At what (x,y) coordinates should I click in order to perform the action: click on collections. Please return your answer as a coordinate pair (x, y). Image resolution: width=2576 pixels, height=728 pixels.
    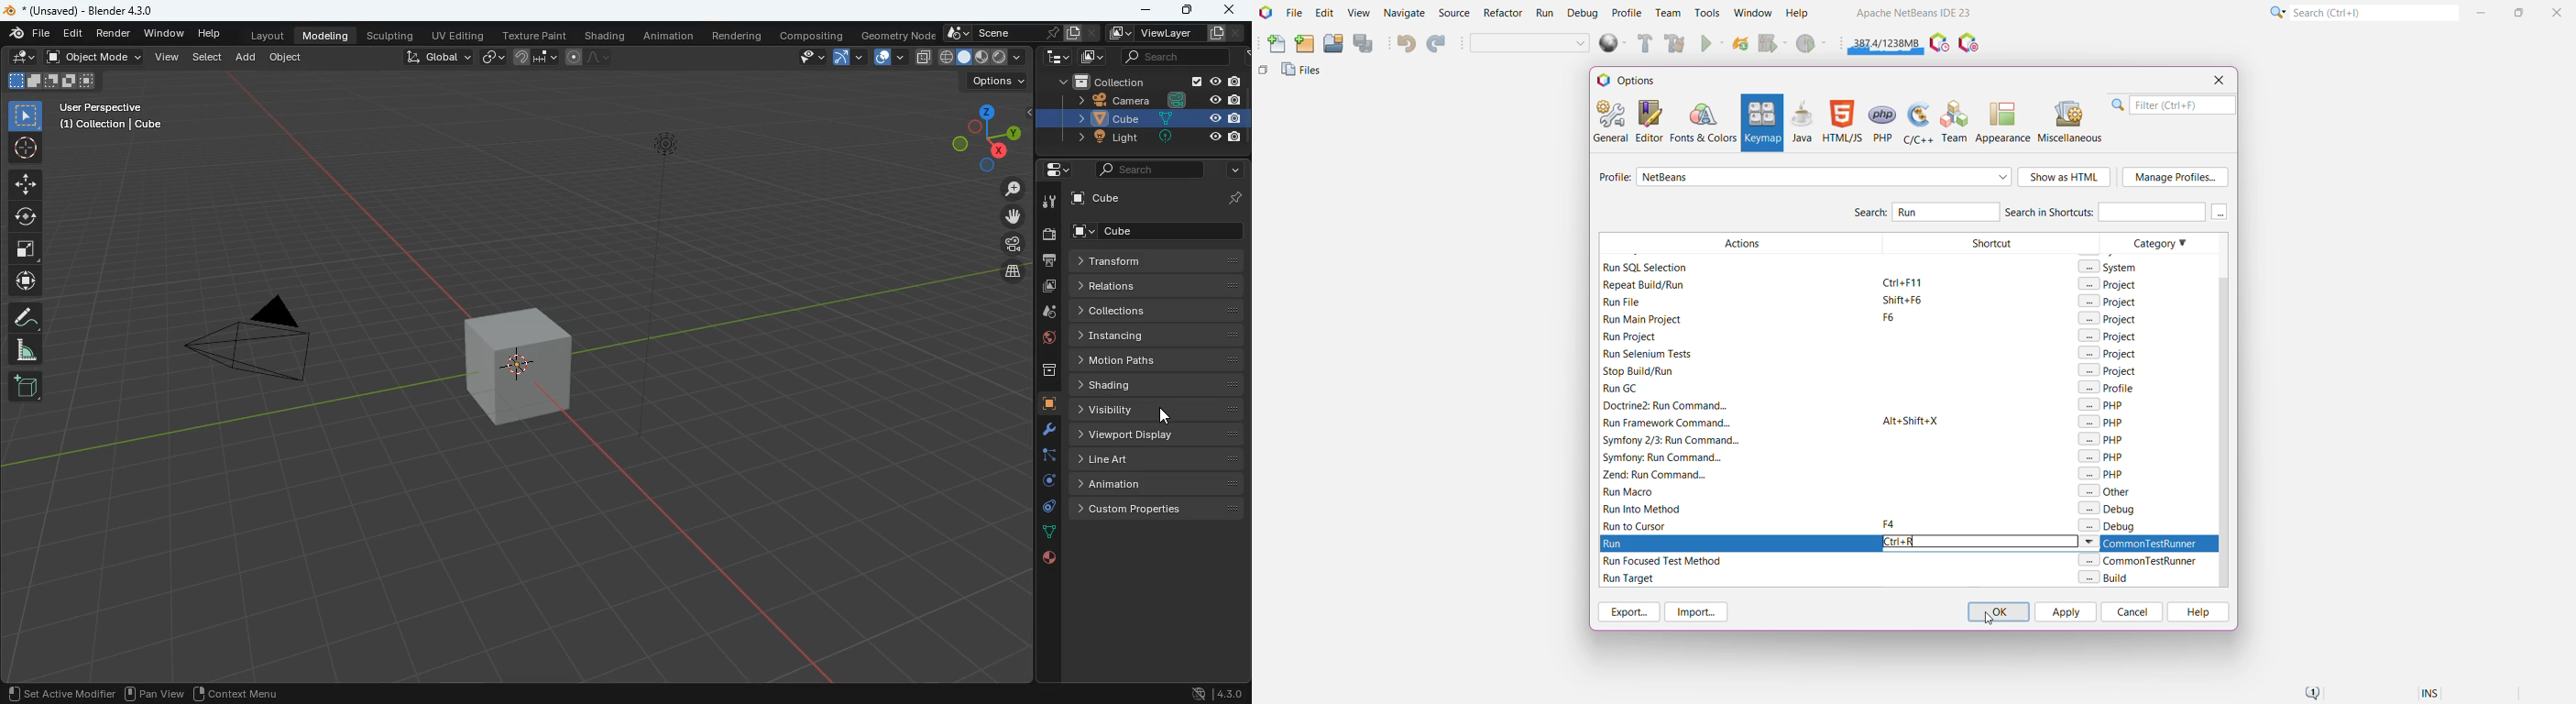
    Looking at the image, I should click on (1156, 311).